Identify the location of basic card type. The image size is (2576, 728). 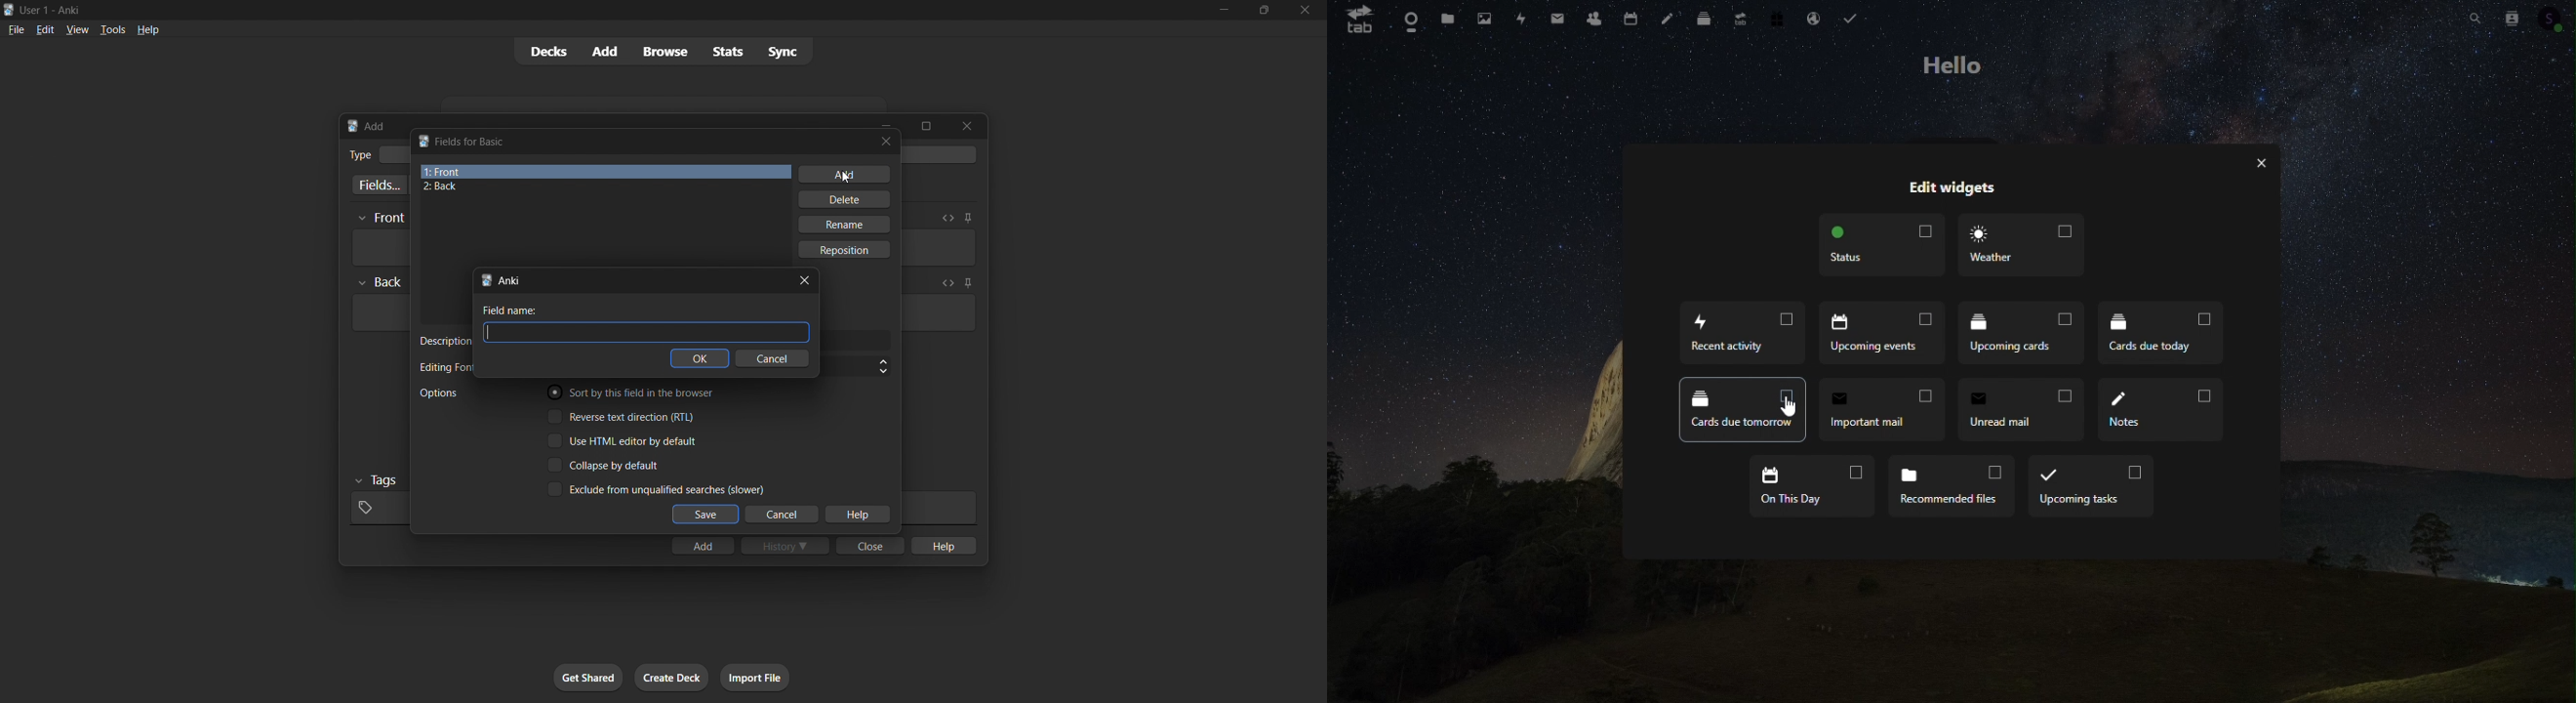
(393, 155).